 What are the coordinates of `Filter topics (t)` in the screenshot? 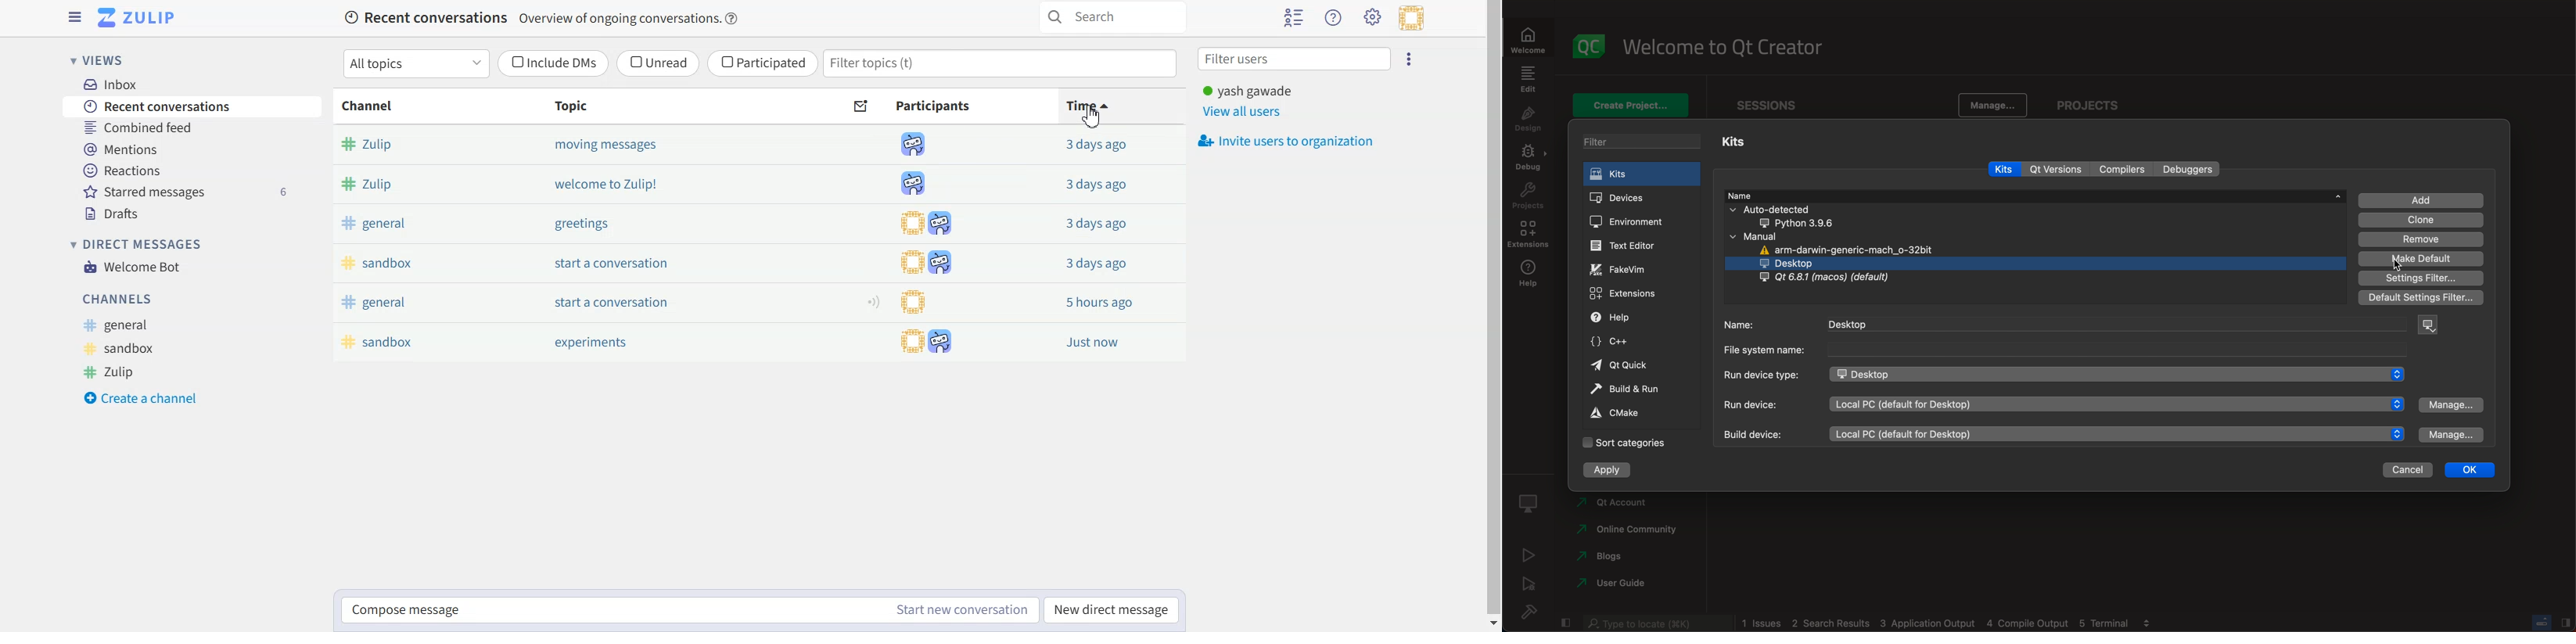 It's located at (1001, 65).